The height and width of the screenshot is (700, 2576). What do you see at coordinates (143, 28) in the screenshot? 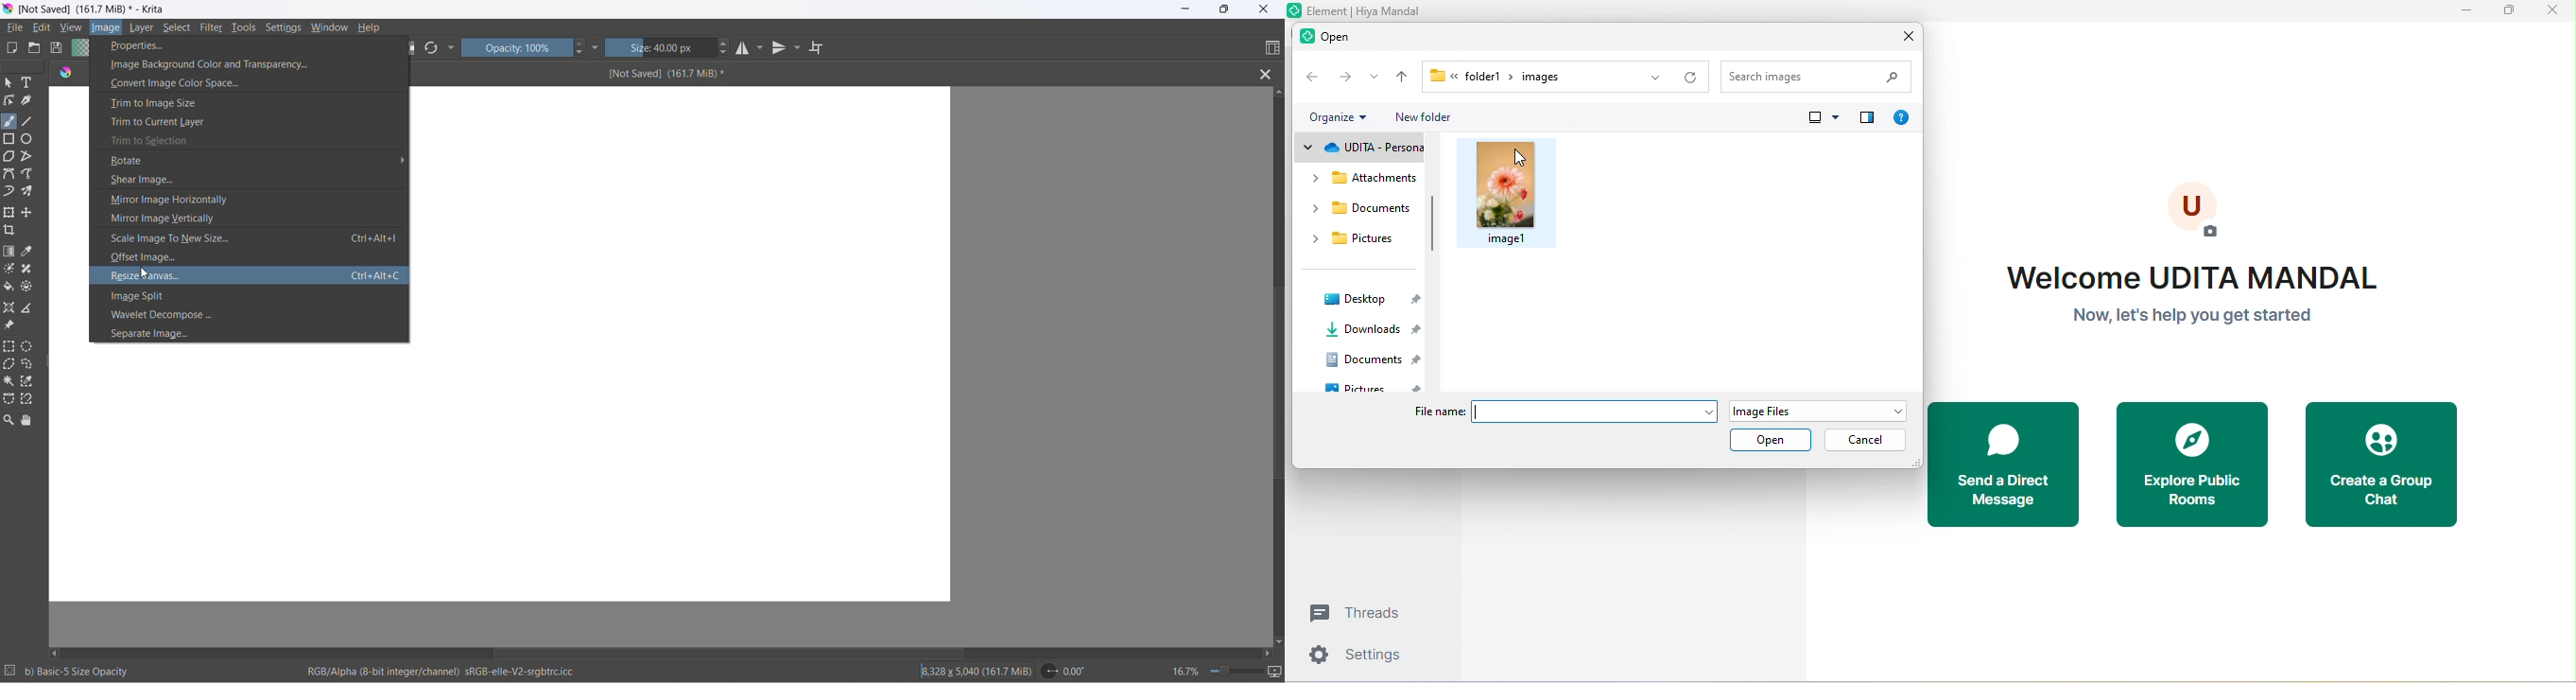
I see `layer` at bounding box center [143, 28].